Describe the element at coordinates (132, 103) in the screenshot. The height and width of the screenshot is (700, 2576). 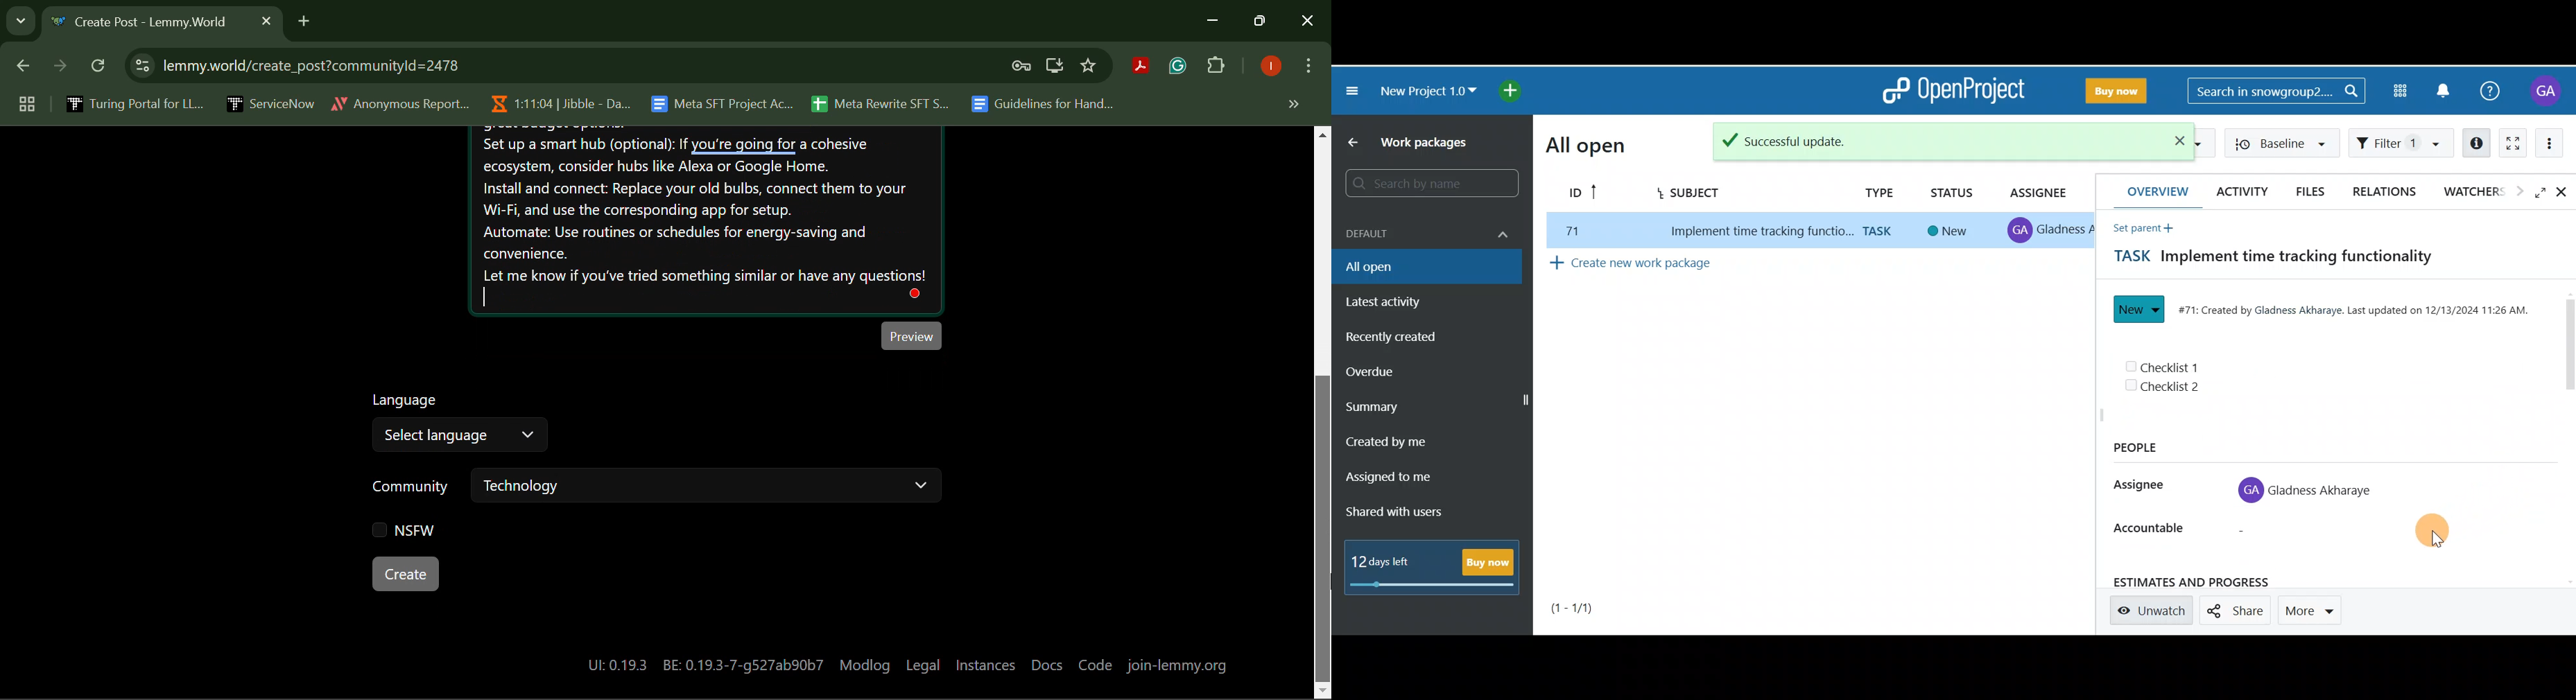
I see `Turing Portal for LLM` at that location.